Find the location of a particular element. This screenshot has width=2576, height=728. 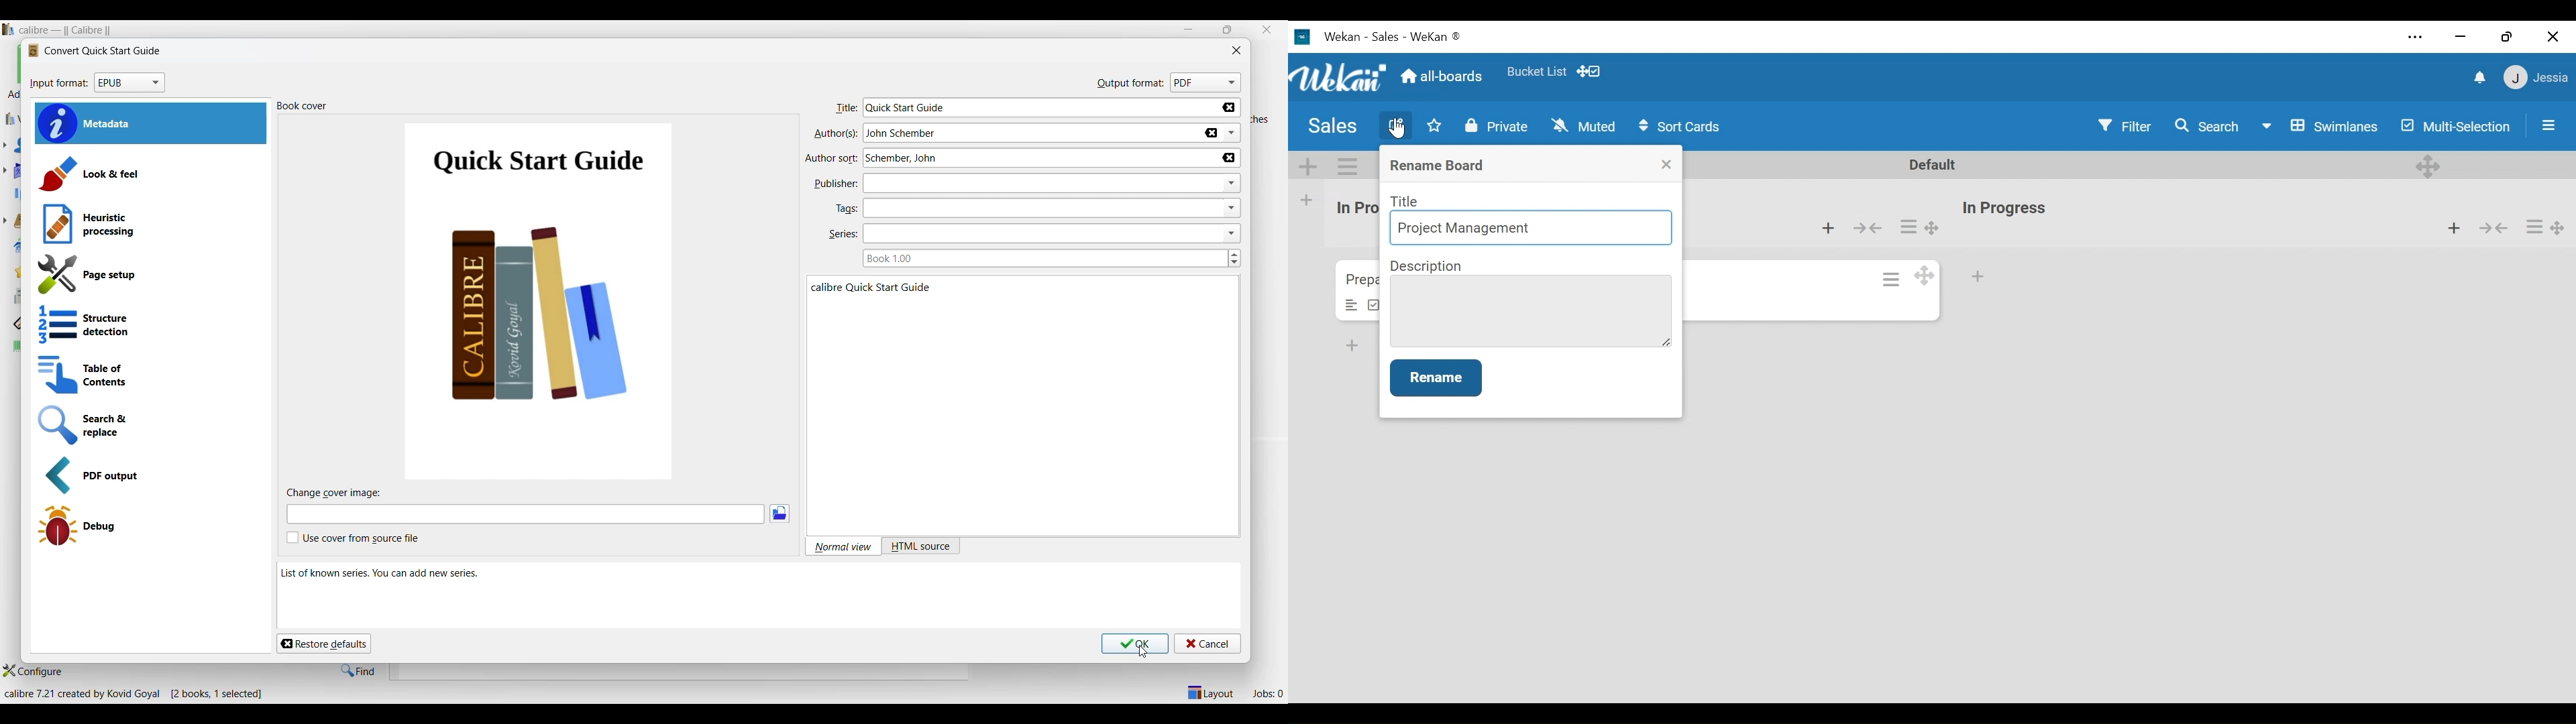

Type in title is located at coordinates (1021, 108).